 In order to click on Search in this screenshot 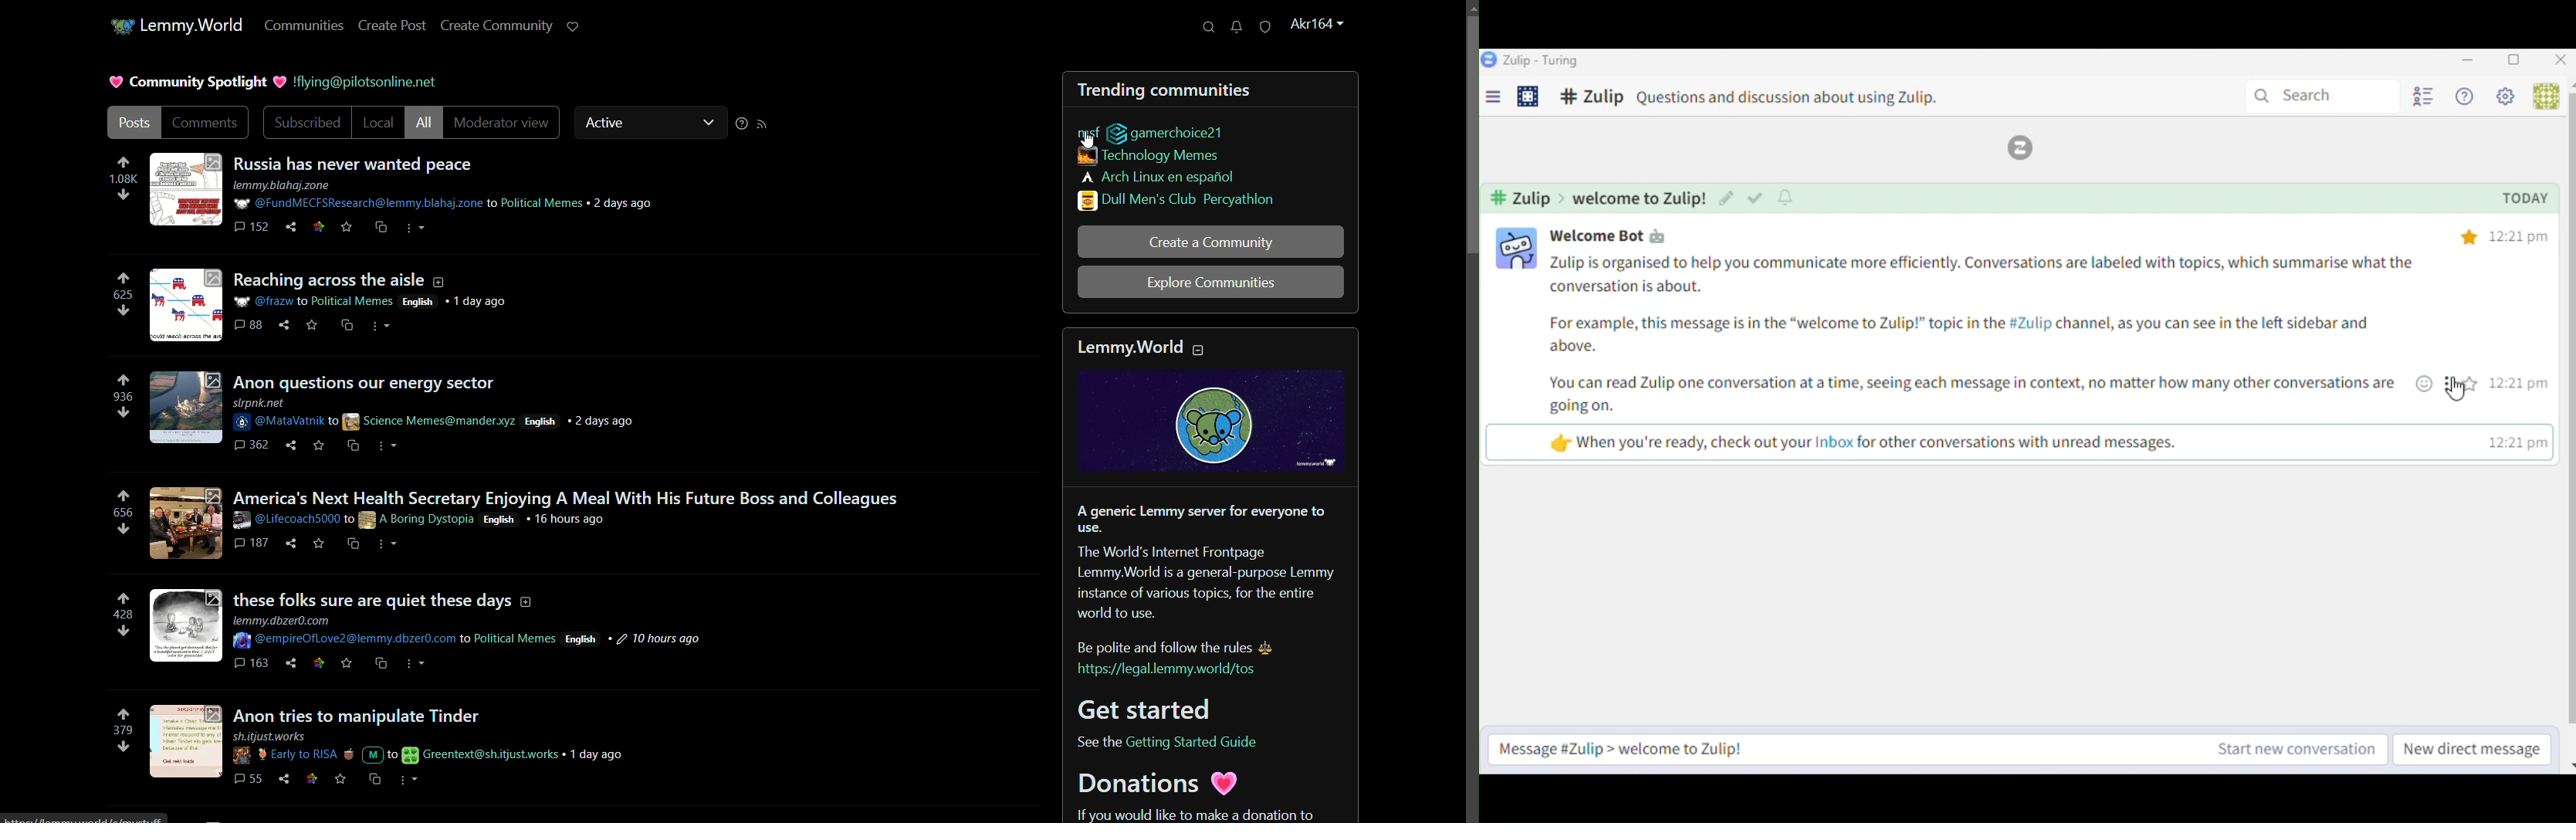, I will do `click(2319, 94)`.